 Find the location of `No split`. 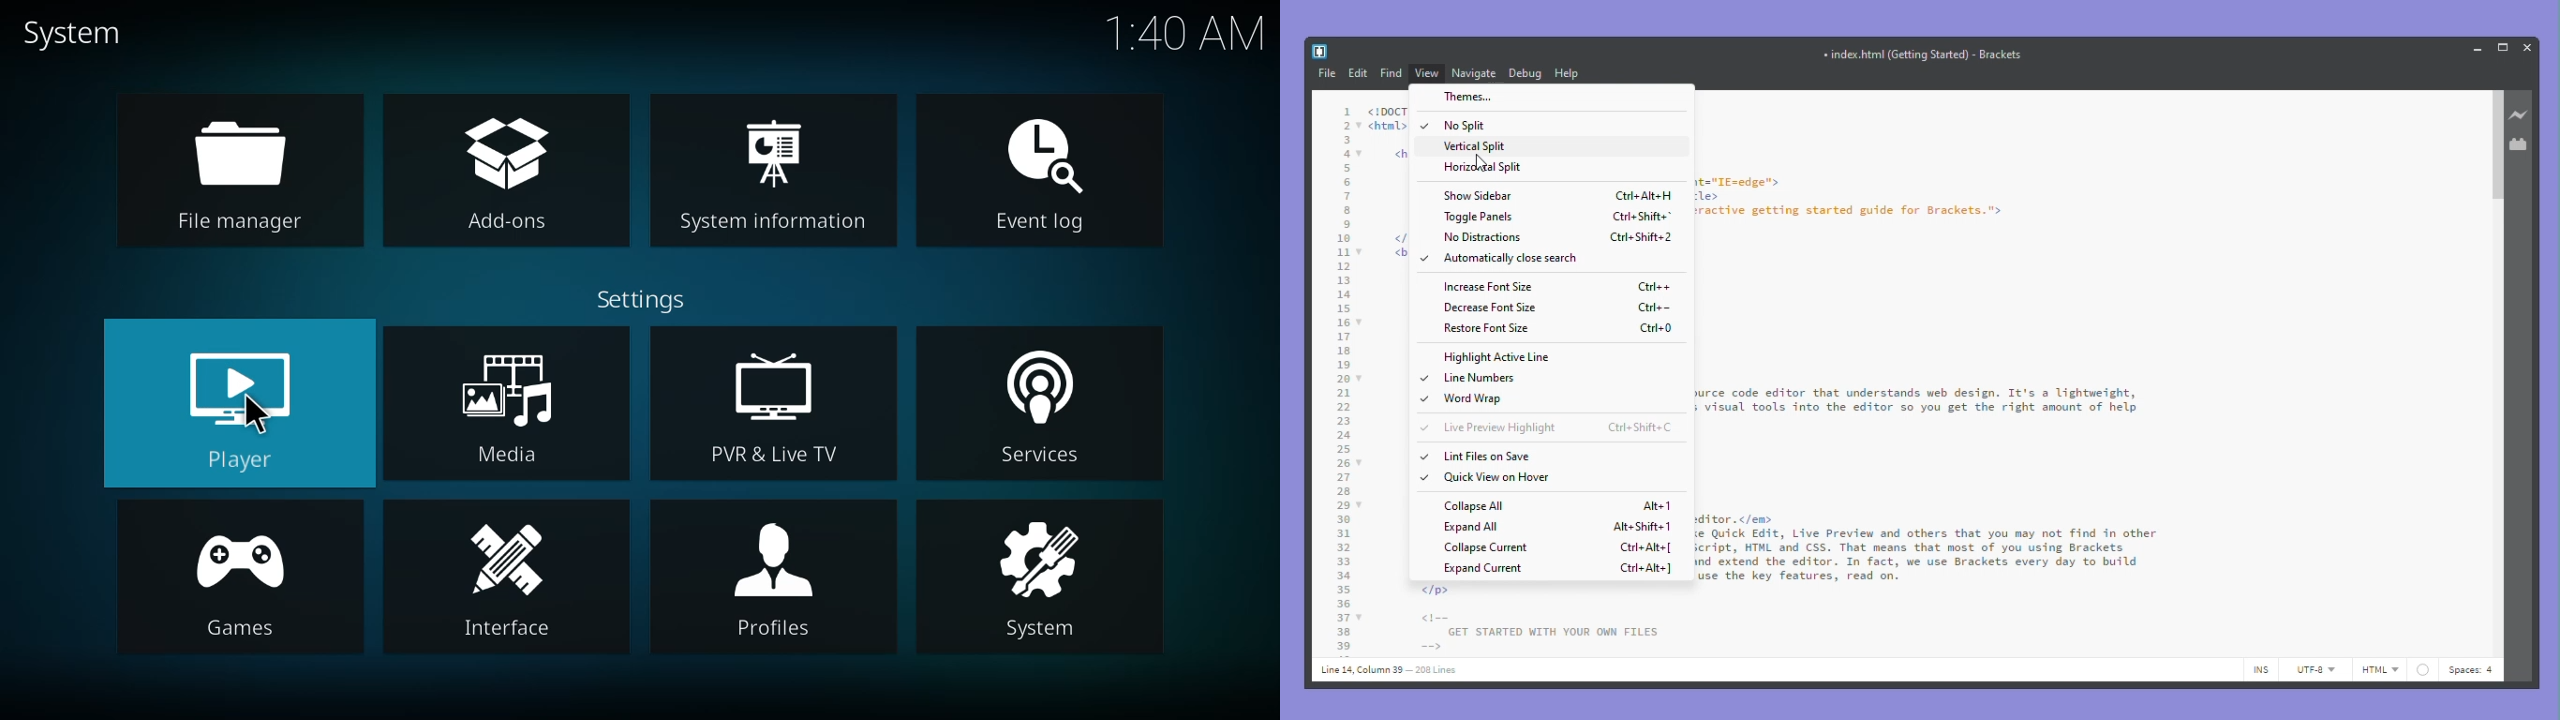

No split is located at coordinates (1471, 125).